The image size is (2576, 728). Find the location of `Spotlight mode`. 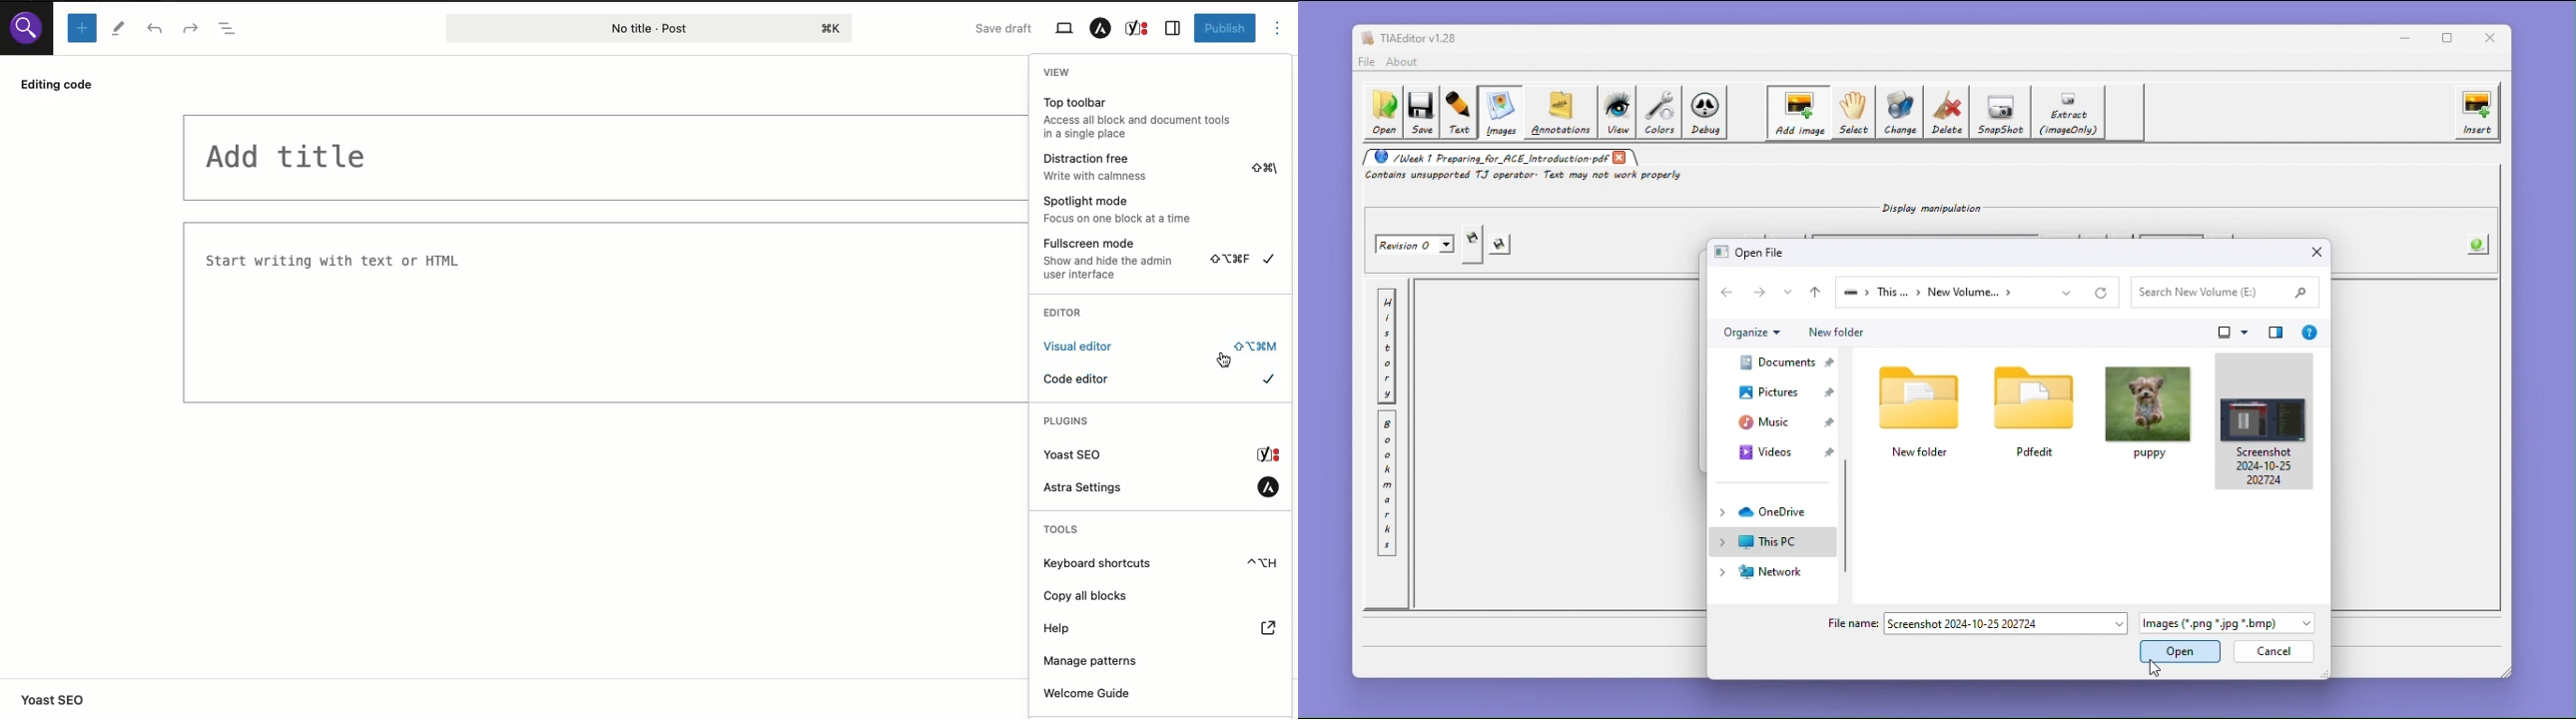

Spotlight mode is located at coordinates (1127, 209).